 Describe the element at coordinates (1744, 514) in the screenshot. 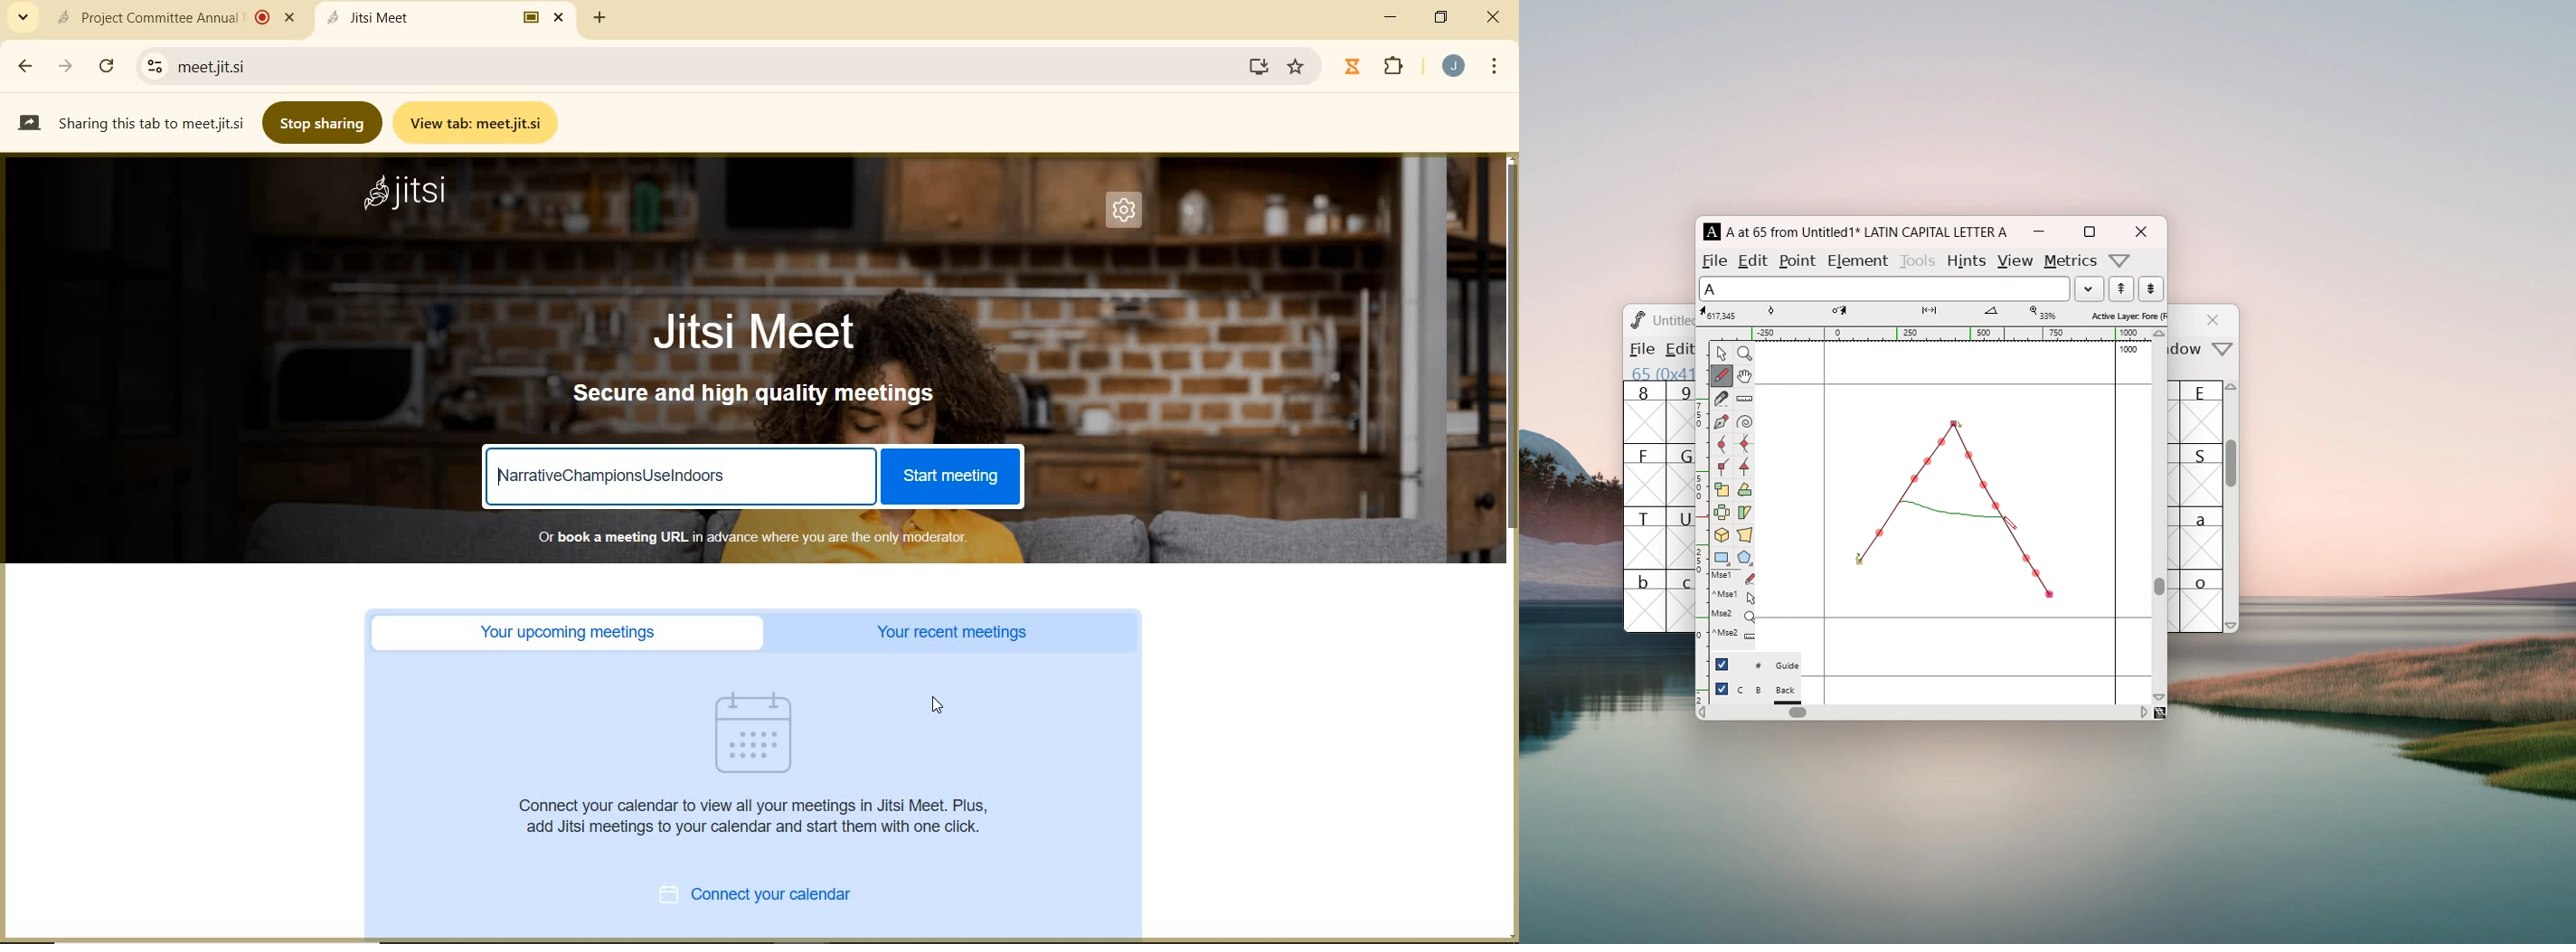

I see `skew selection` at that location.